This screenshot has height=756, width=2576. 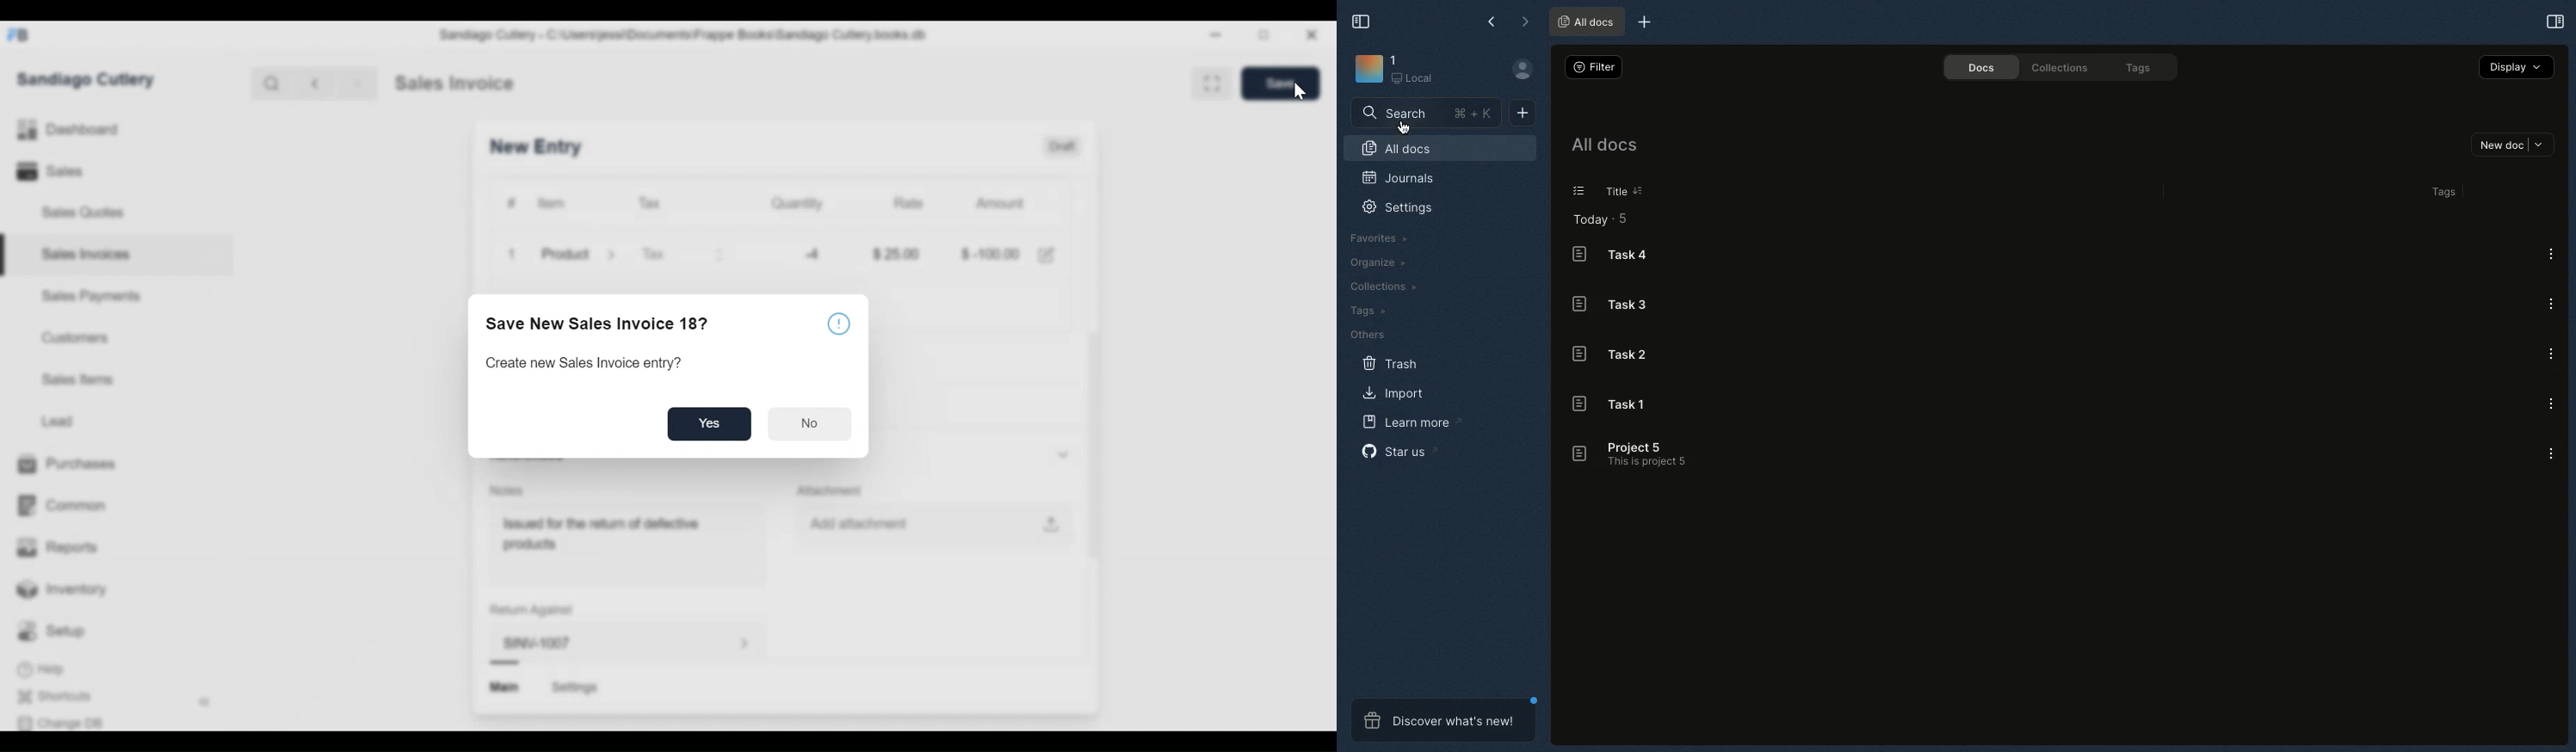 I want to click on Options, so click(x=2554, y=402).